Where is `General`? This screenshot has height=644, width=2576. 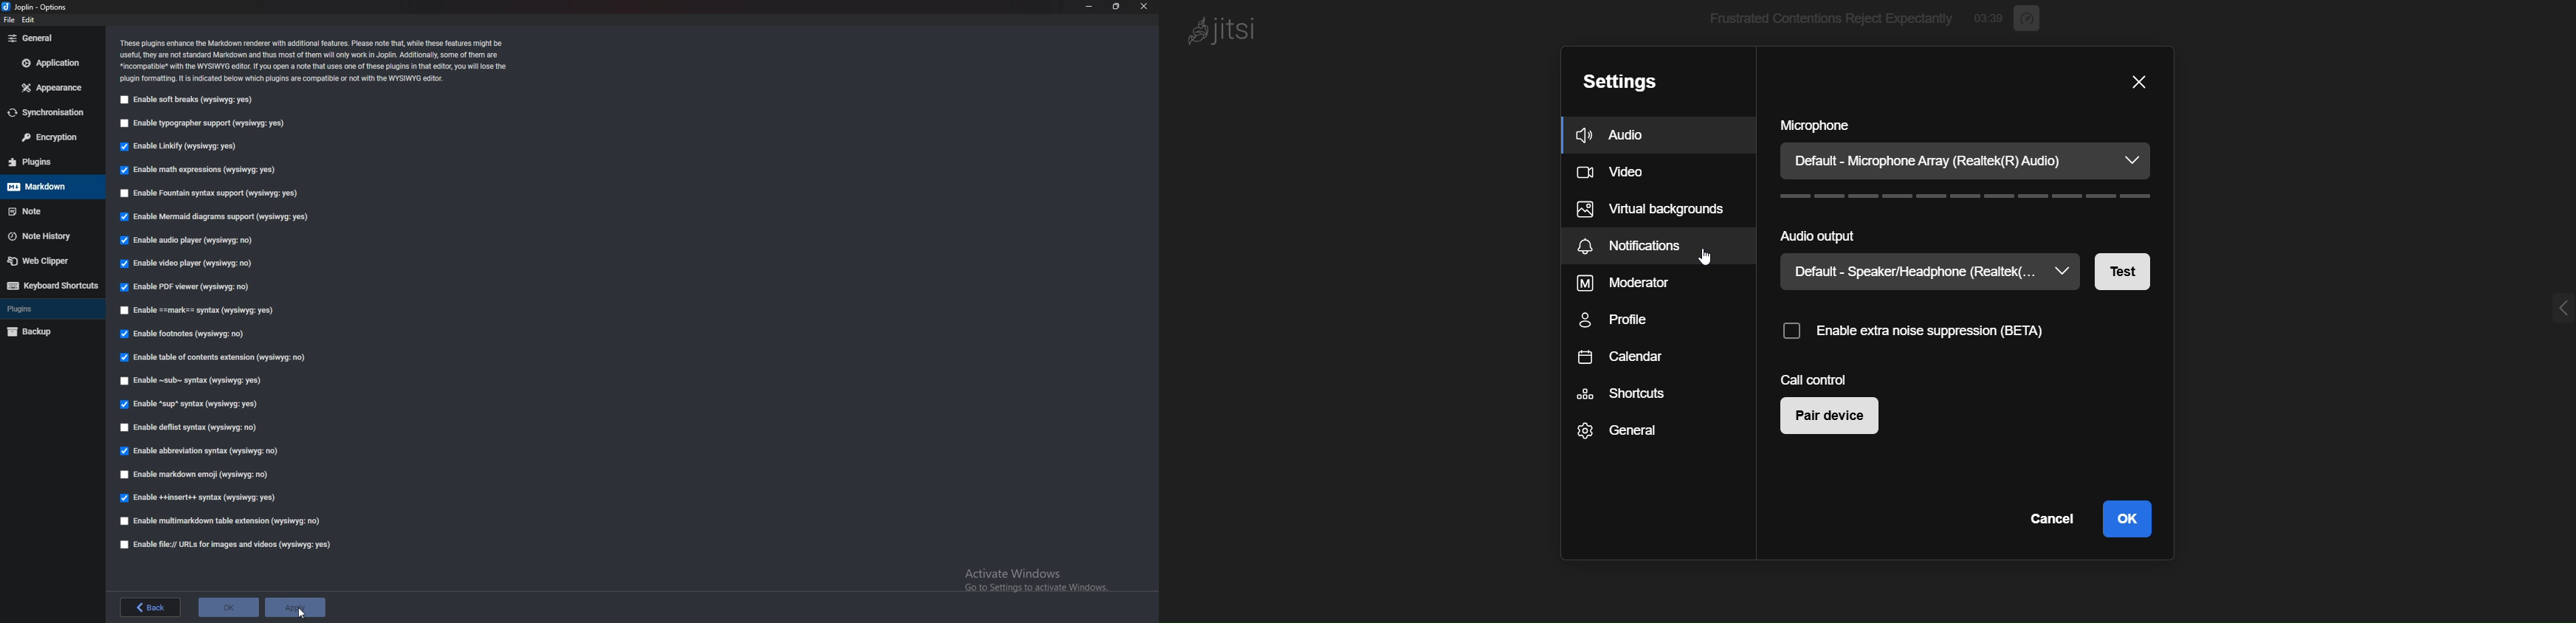
General is located at coordinates (1637, 436).